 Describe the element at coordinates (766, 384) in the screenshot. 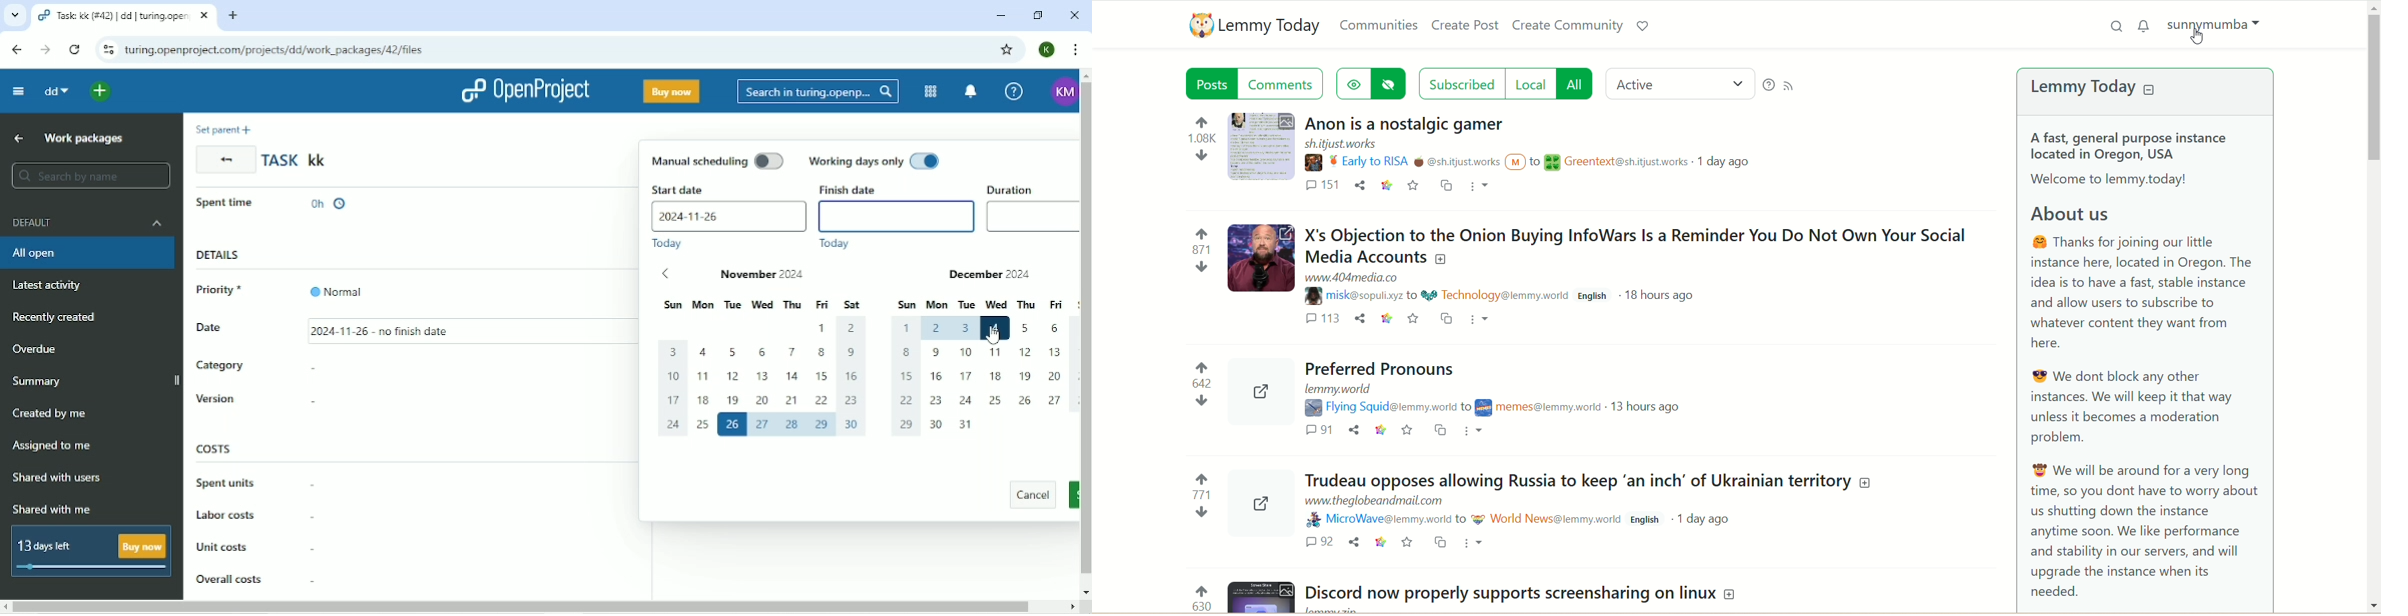

I see `dates of Nov 2024 ` at that location.